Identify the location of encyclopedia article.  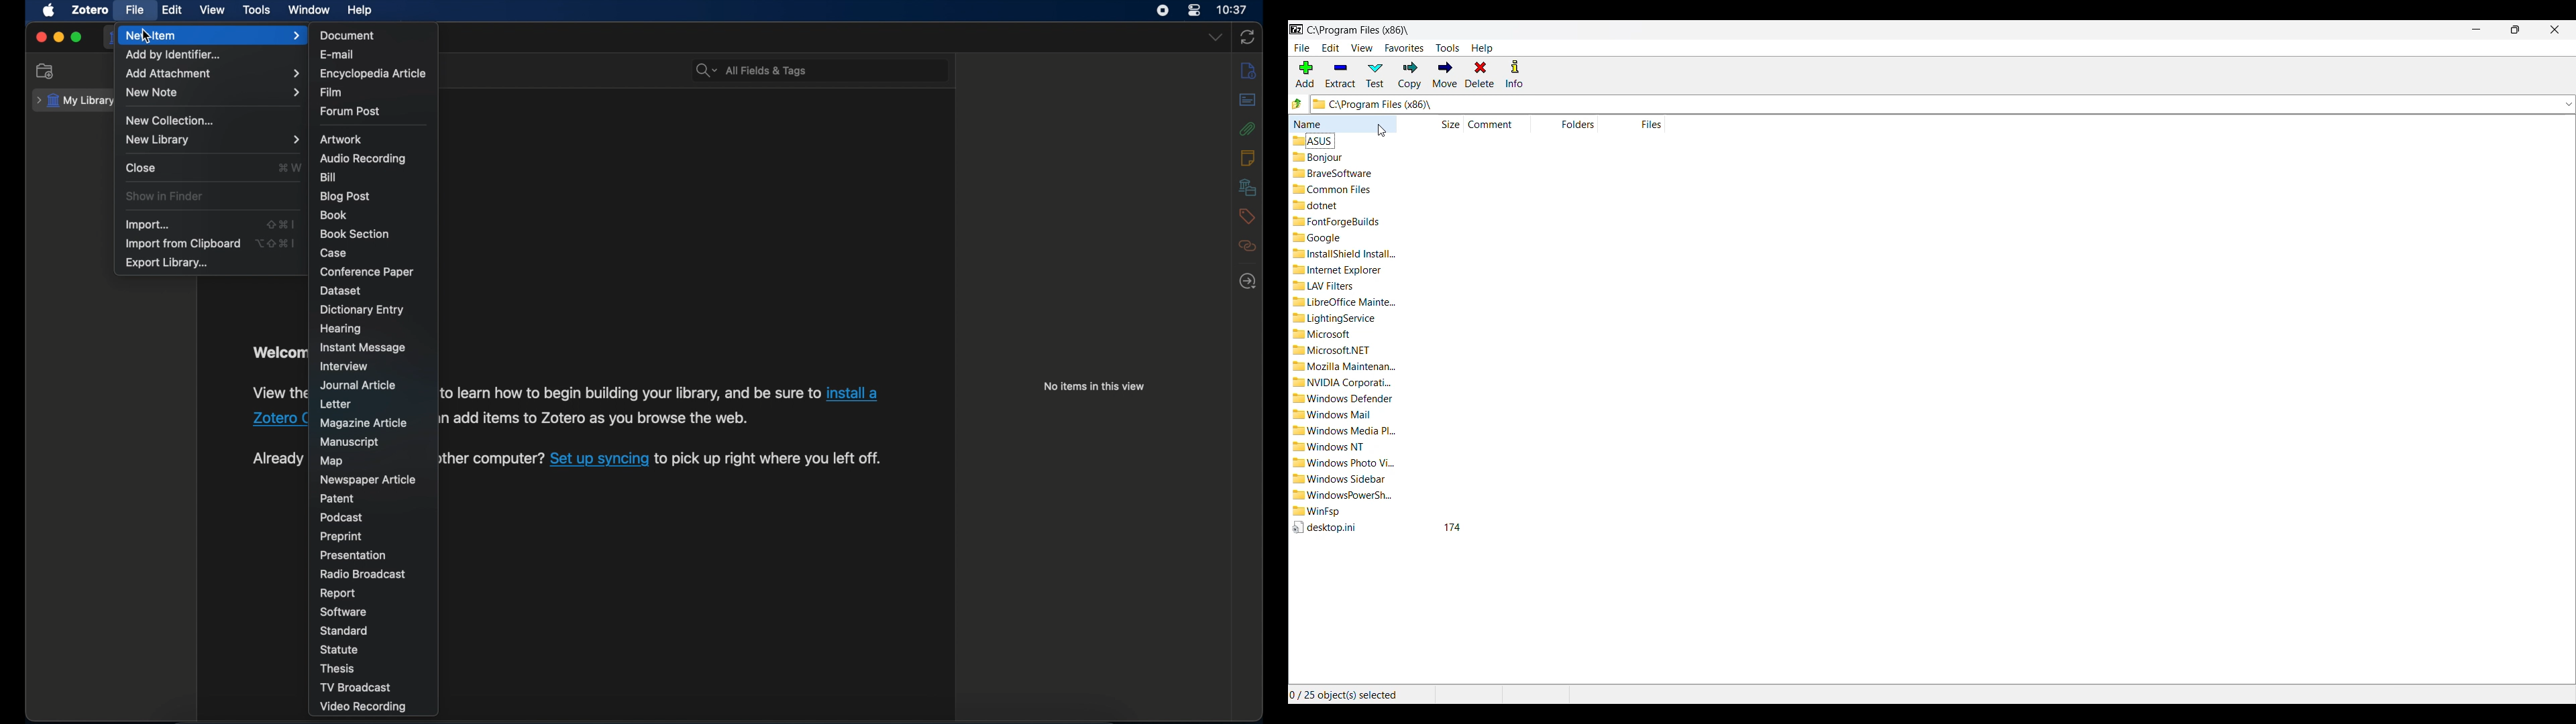
(374, 72).